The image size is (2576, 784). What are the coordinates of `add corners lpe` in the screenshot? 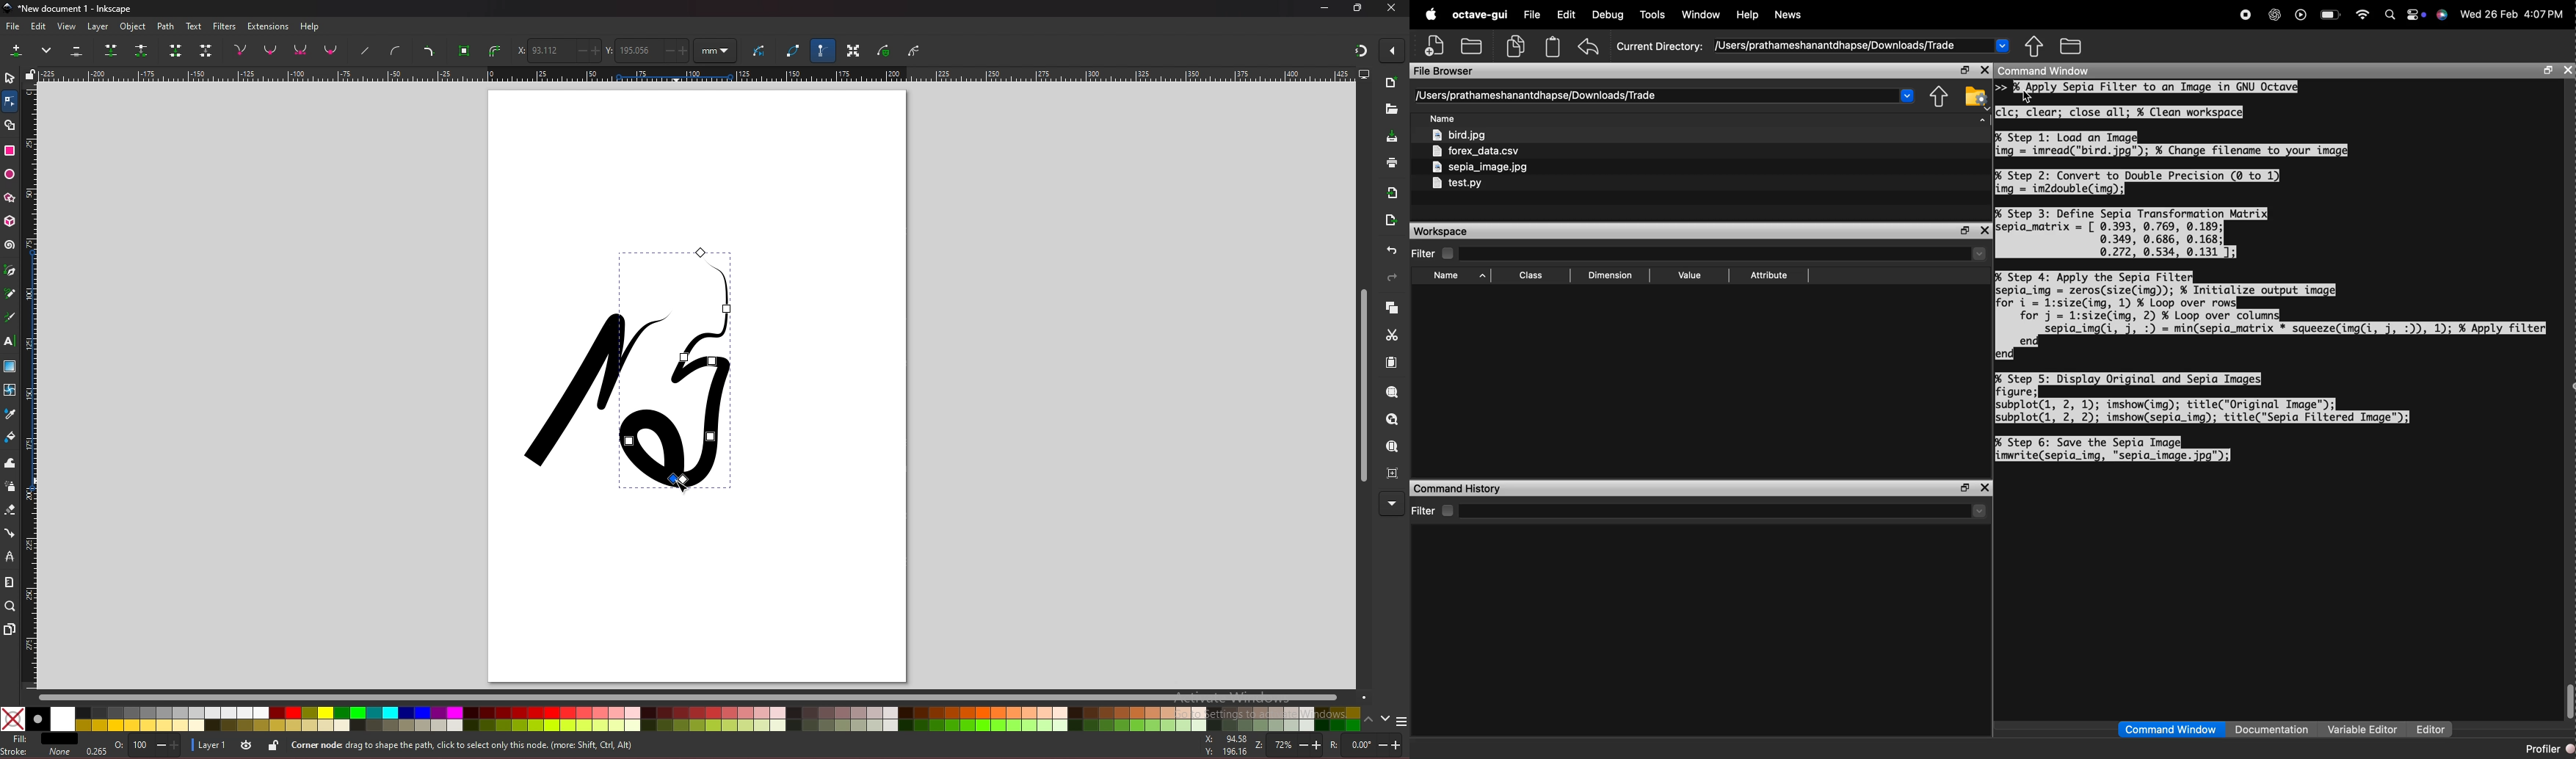 It's located at (429, 51).